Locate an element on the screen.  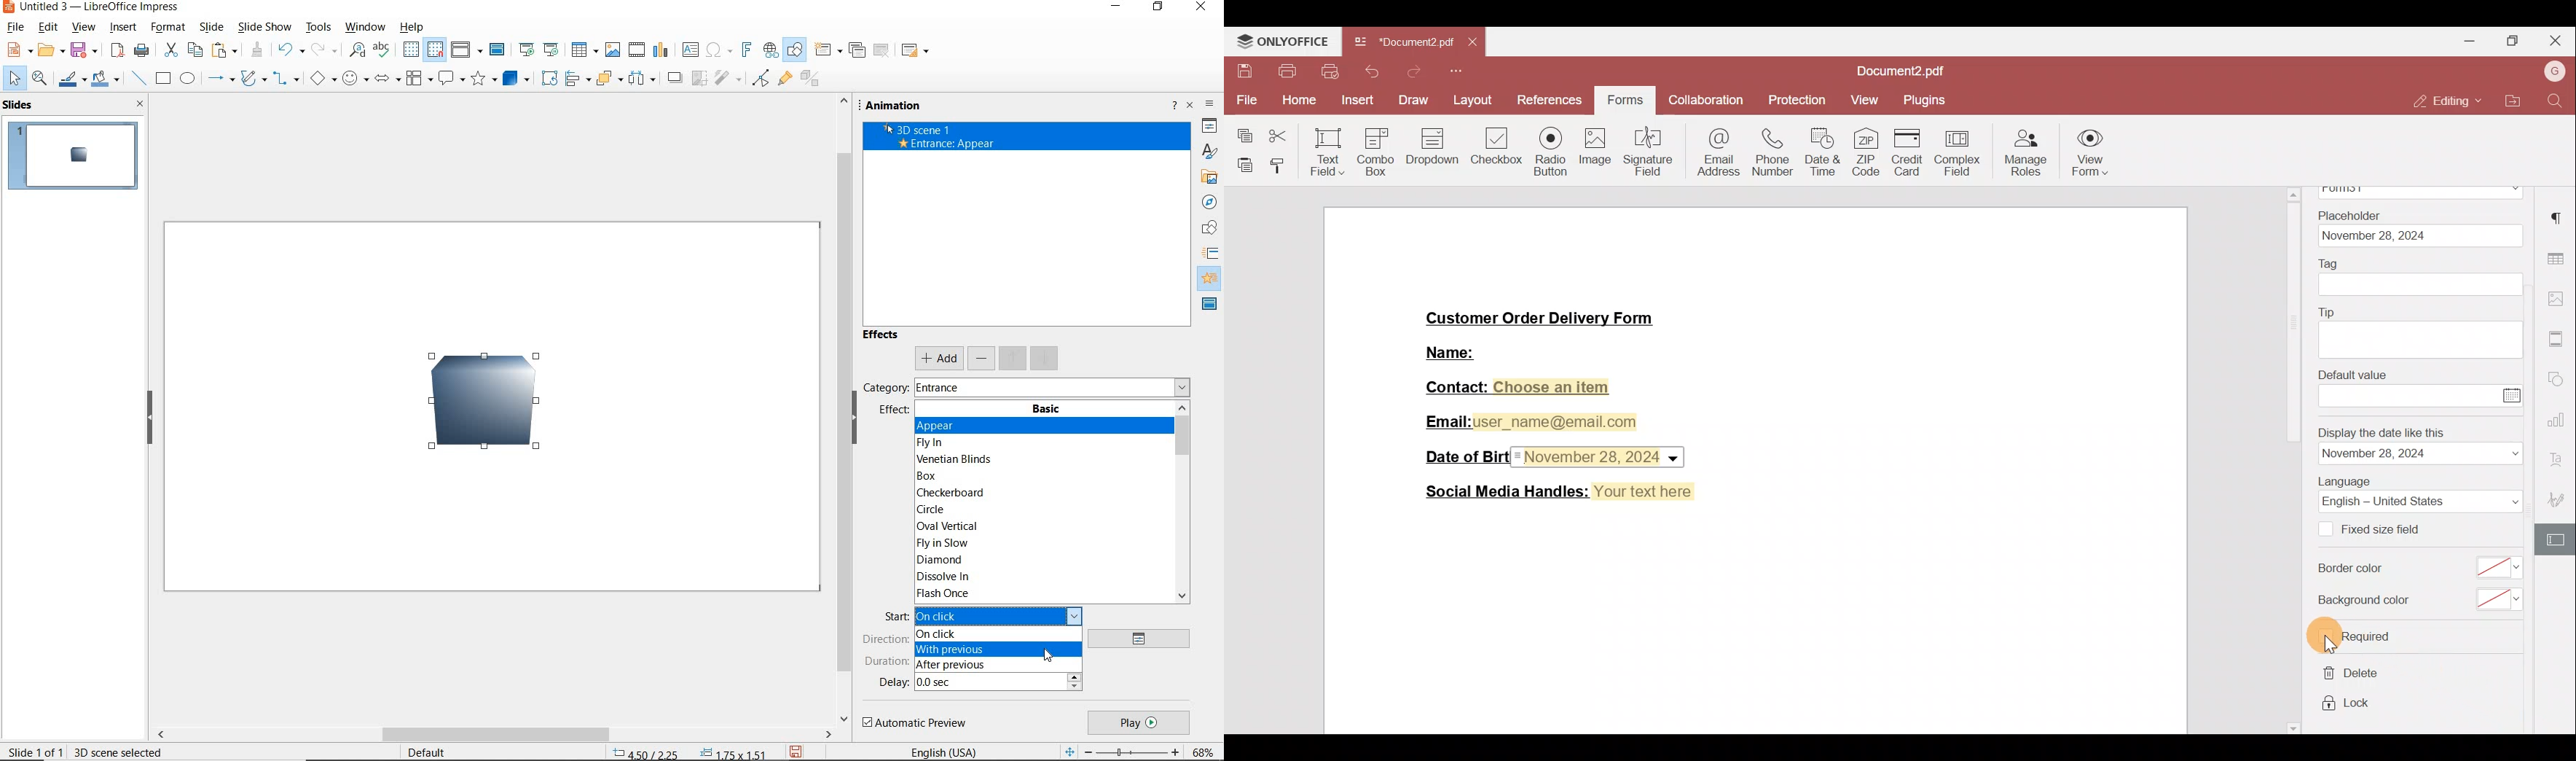
RESTORE DOWN is located at coordinates (1159, 9).